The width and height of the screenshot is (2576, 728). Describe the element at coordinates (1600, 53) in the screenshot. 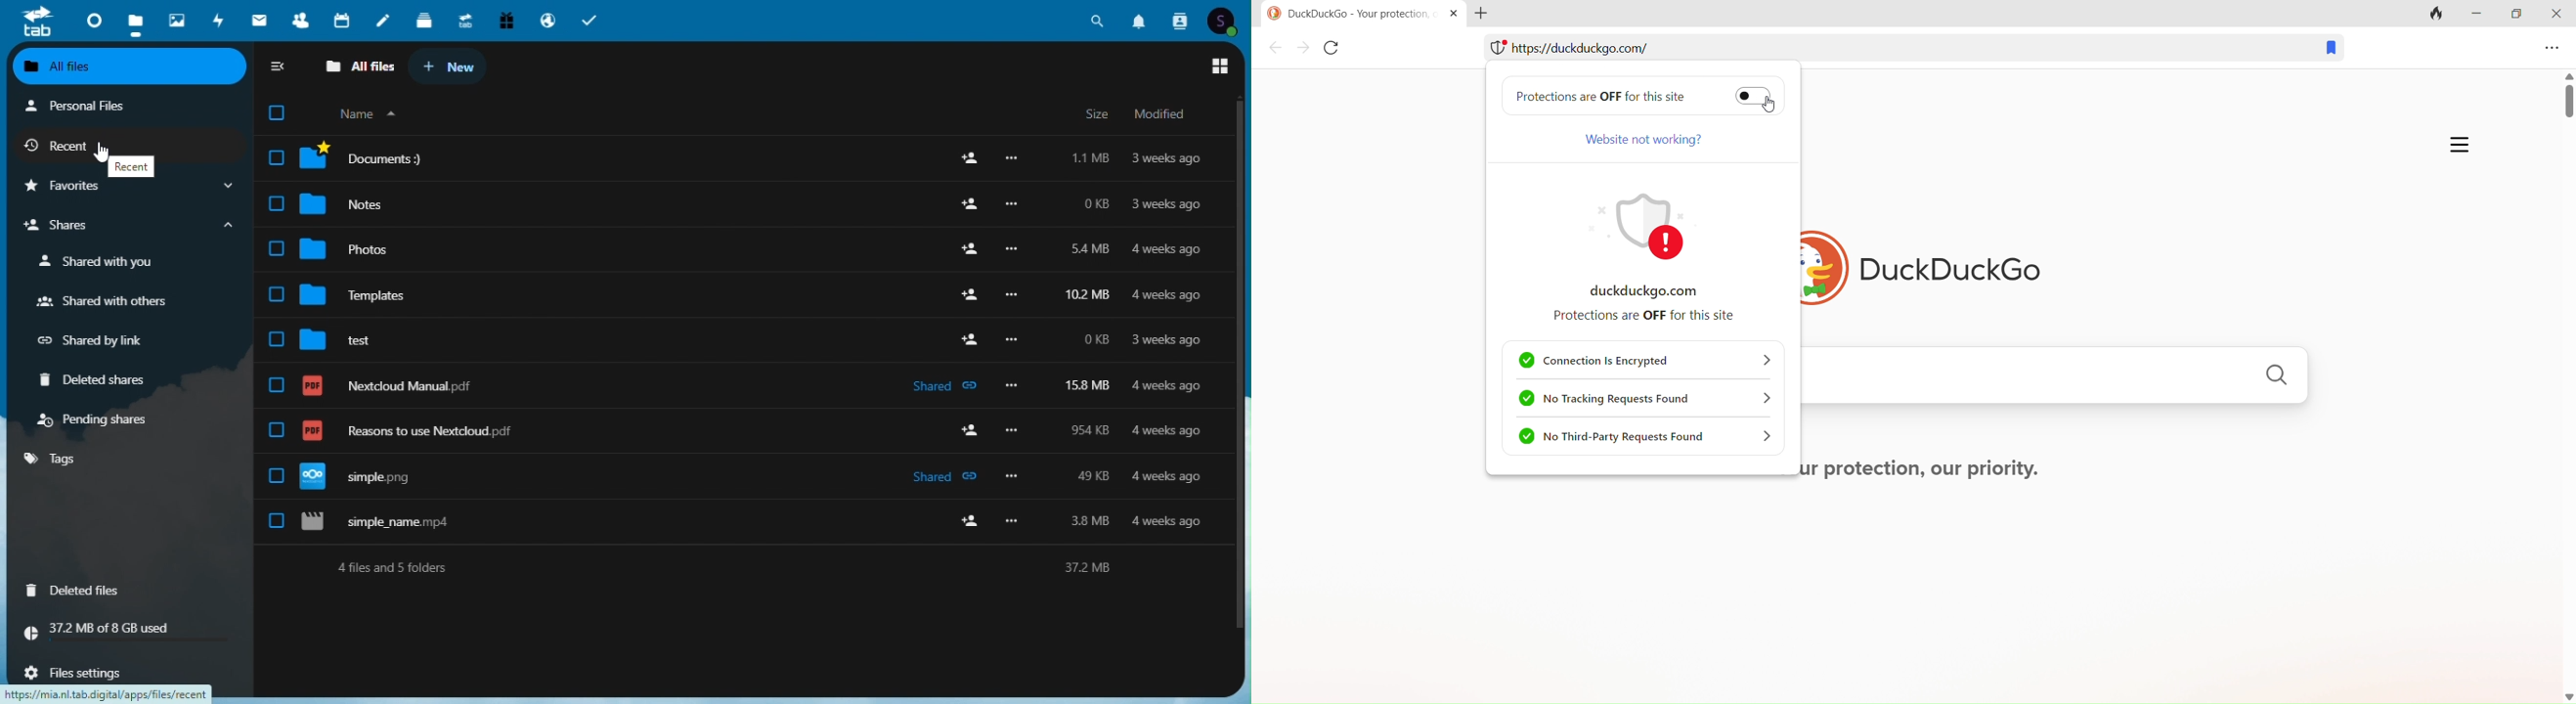

I see `web address` at that location.